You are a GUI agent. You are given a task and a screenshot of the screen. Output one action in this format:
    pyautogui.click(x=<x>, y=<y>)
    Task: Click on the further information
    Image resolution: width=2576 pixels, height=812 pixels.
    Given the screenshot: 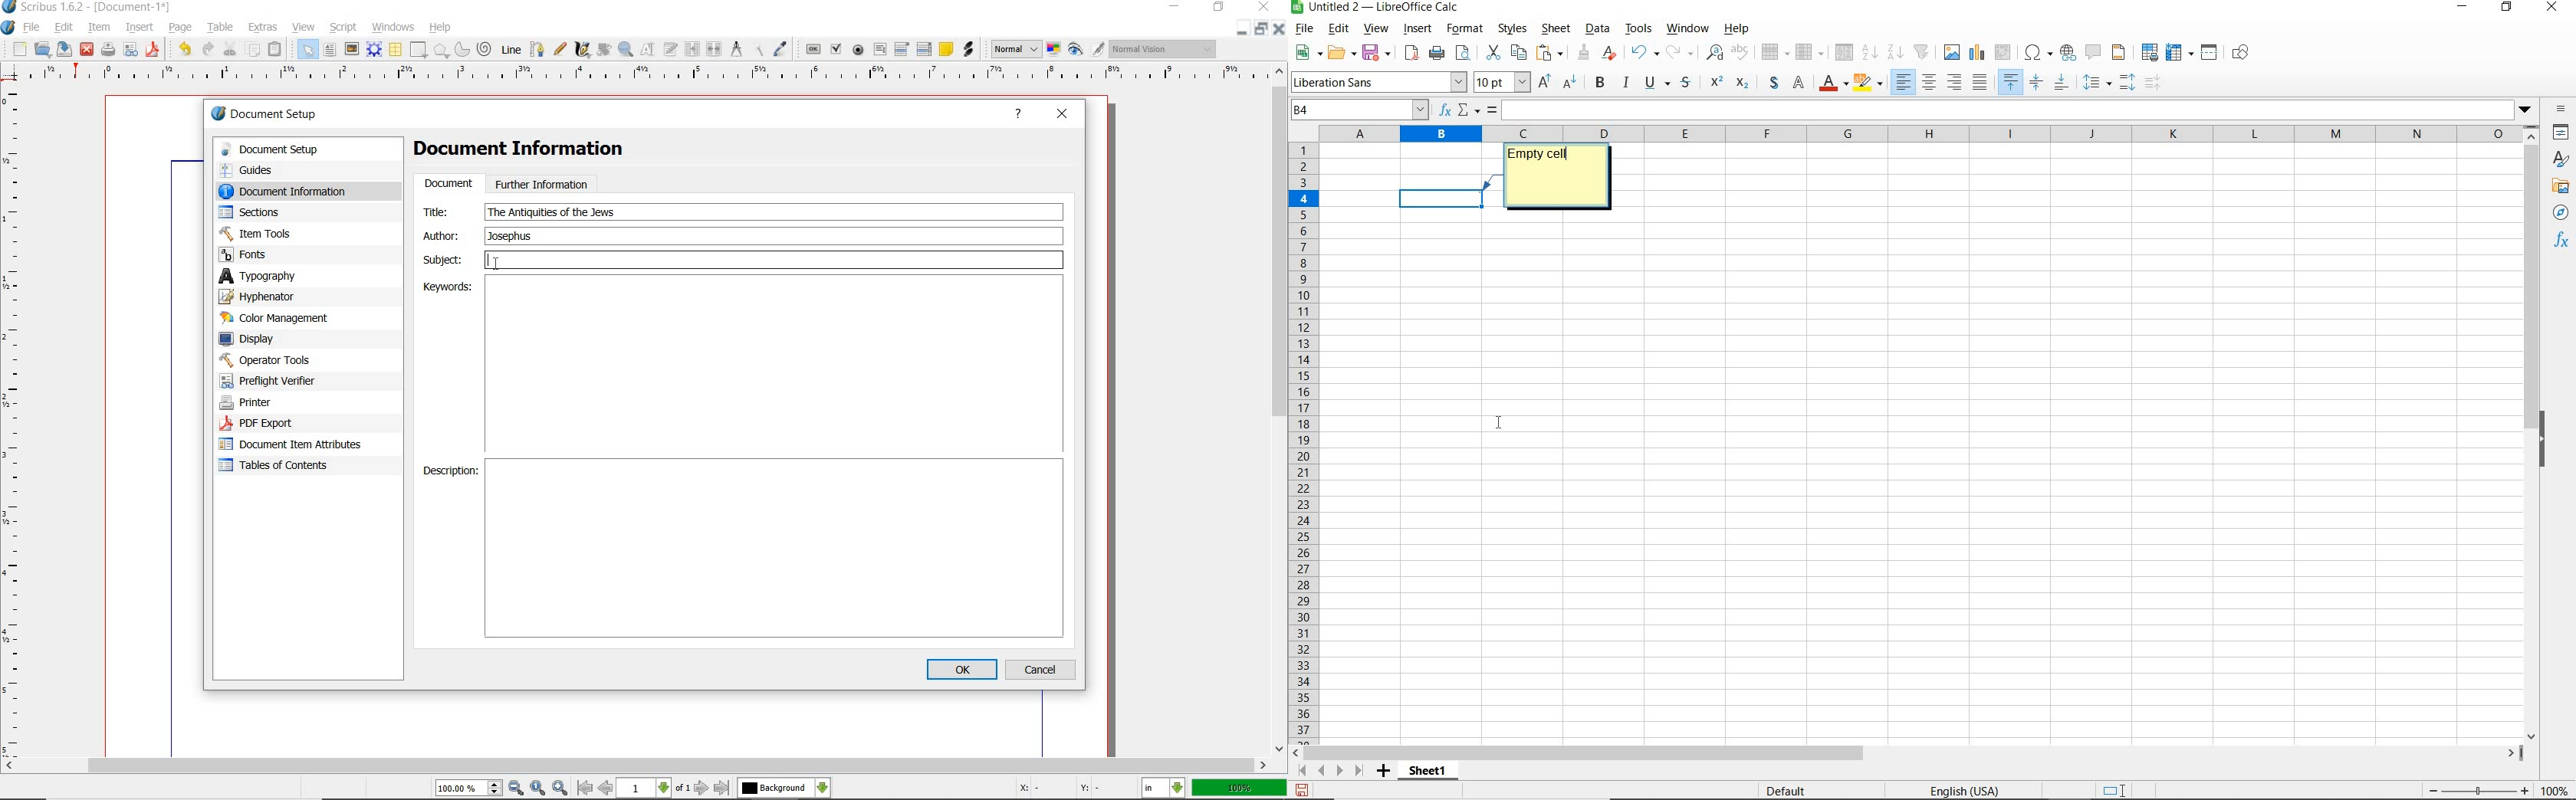 What is the action you would take?
    pyautogui.click(x=542, y=183)
    